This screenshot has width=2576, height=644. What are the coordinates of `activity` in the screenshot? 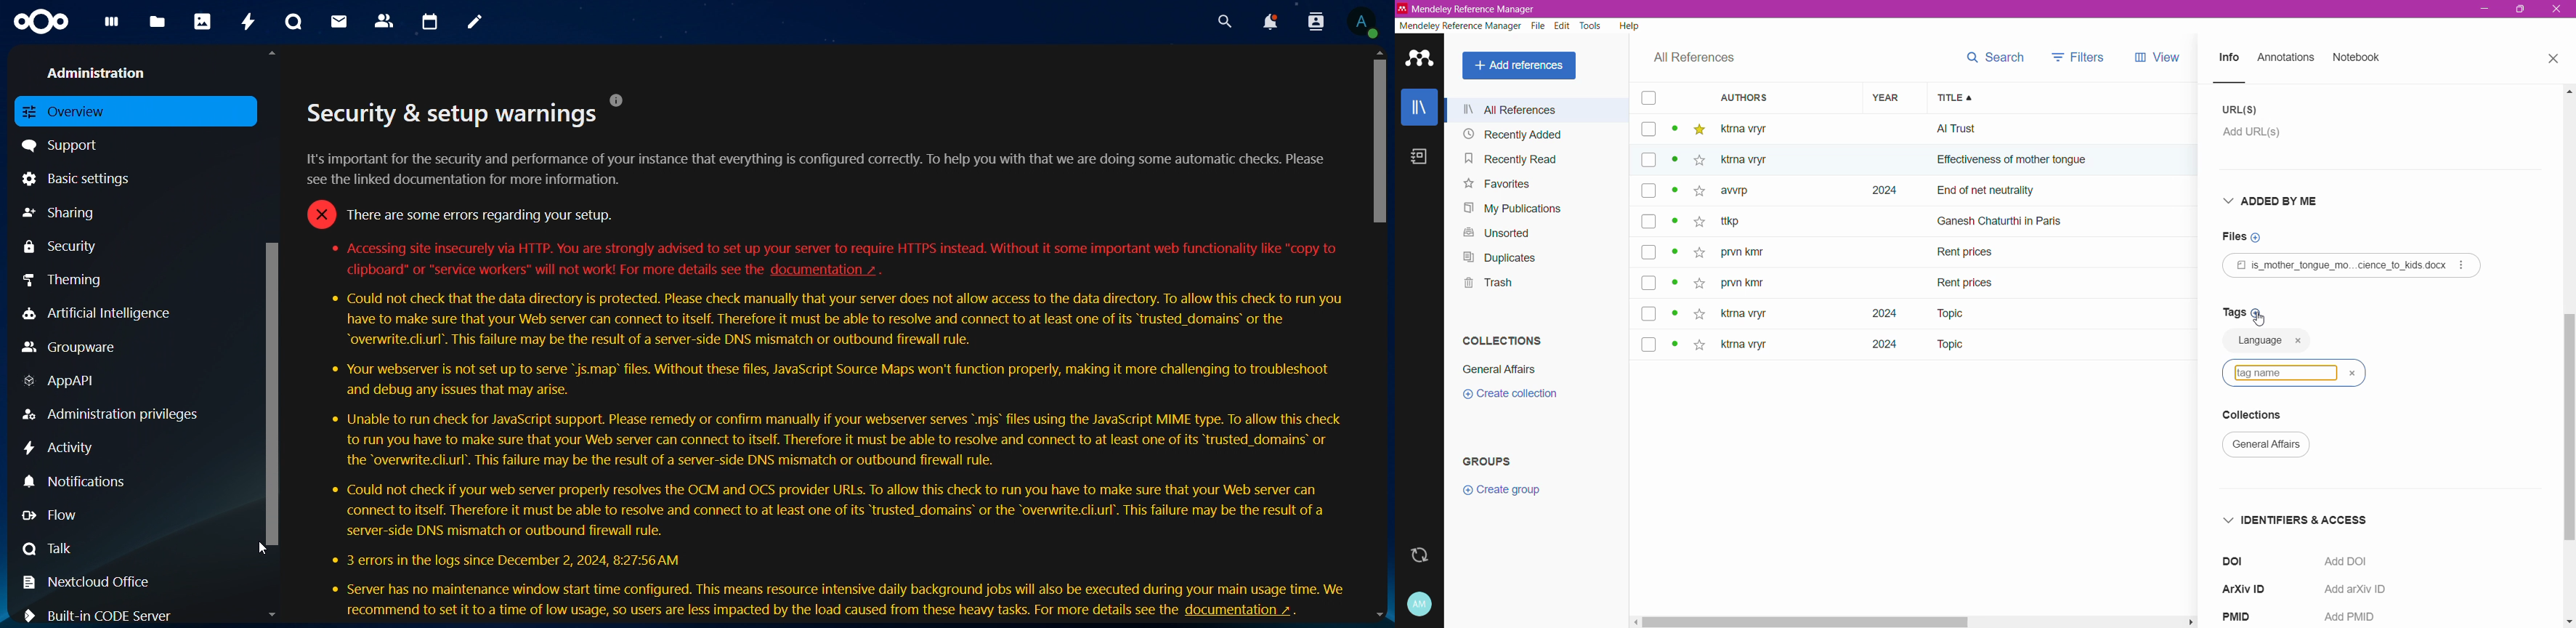 It's located at (250, 22).